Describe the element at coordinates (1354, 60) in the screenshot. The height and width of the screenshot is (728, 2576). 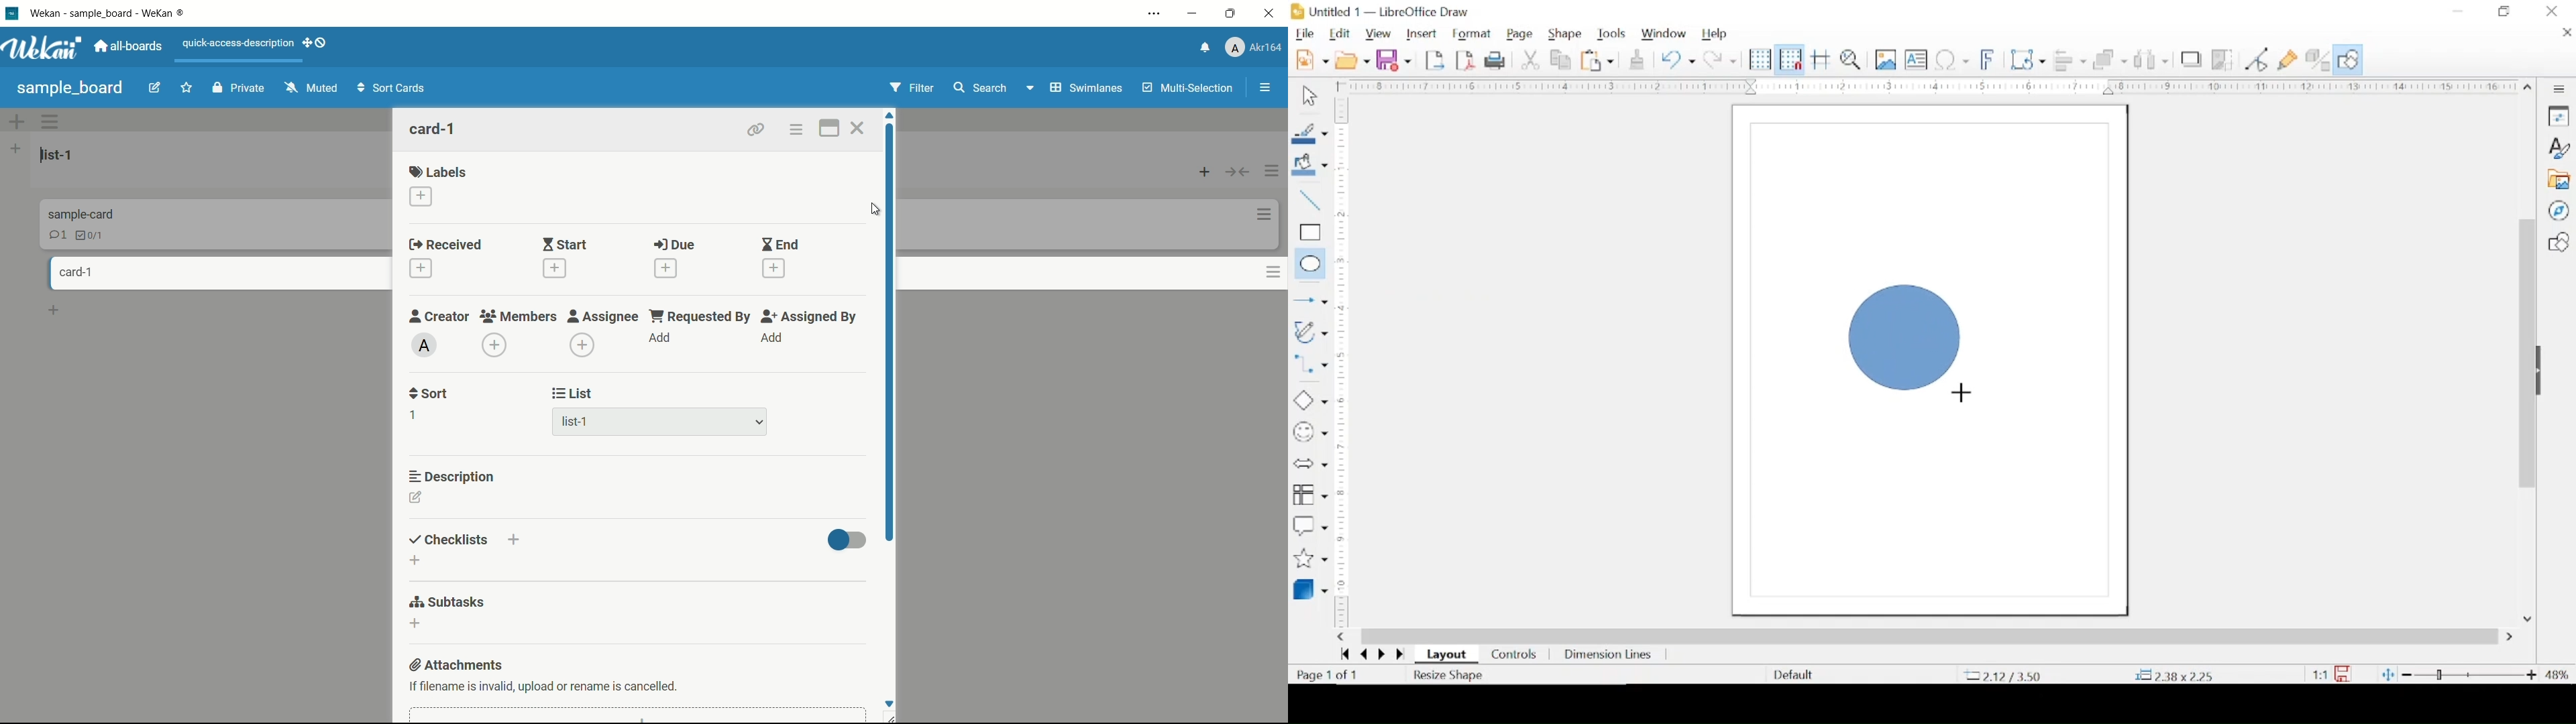
I see `open` at that location.